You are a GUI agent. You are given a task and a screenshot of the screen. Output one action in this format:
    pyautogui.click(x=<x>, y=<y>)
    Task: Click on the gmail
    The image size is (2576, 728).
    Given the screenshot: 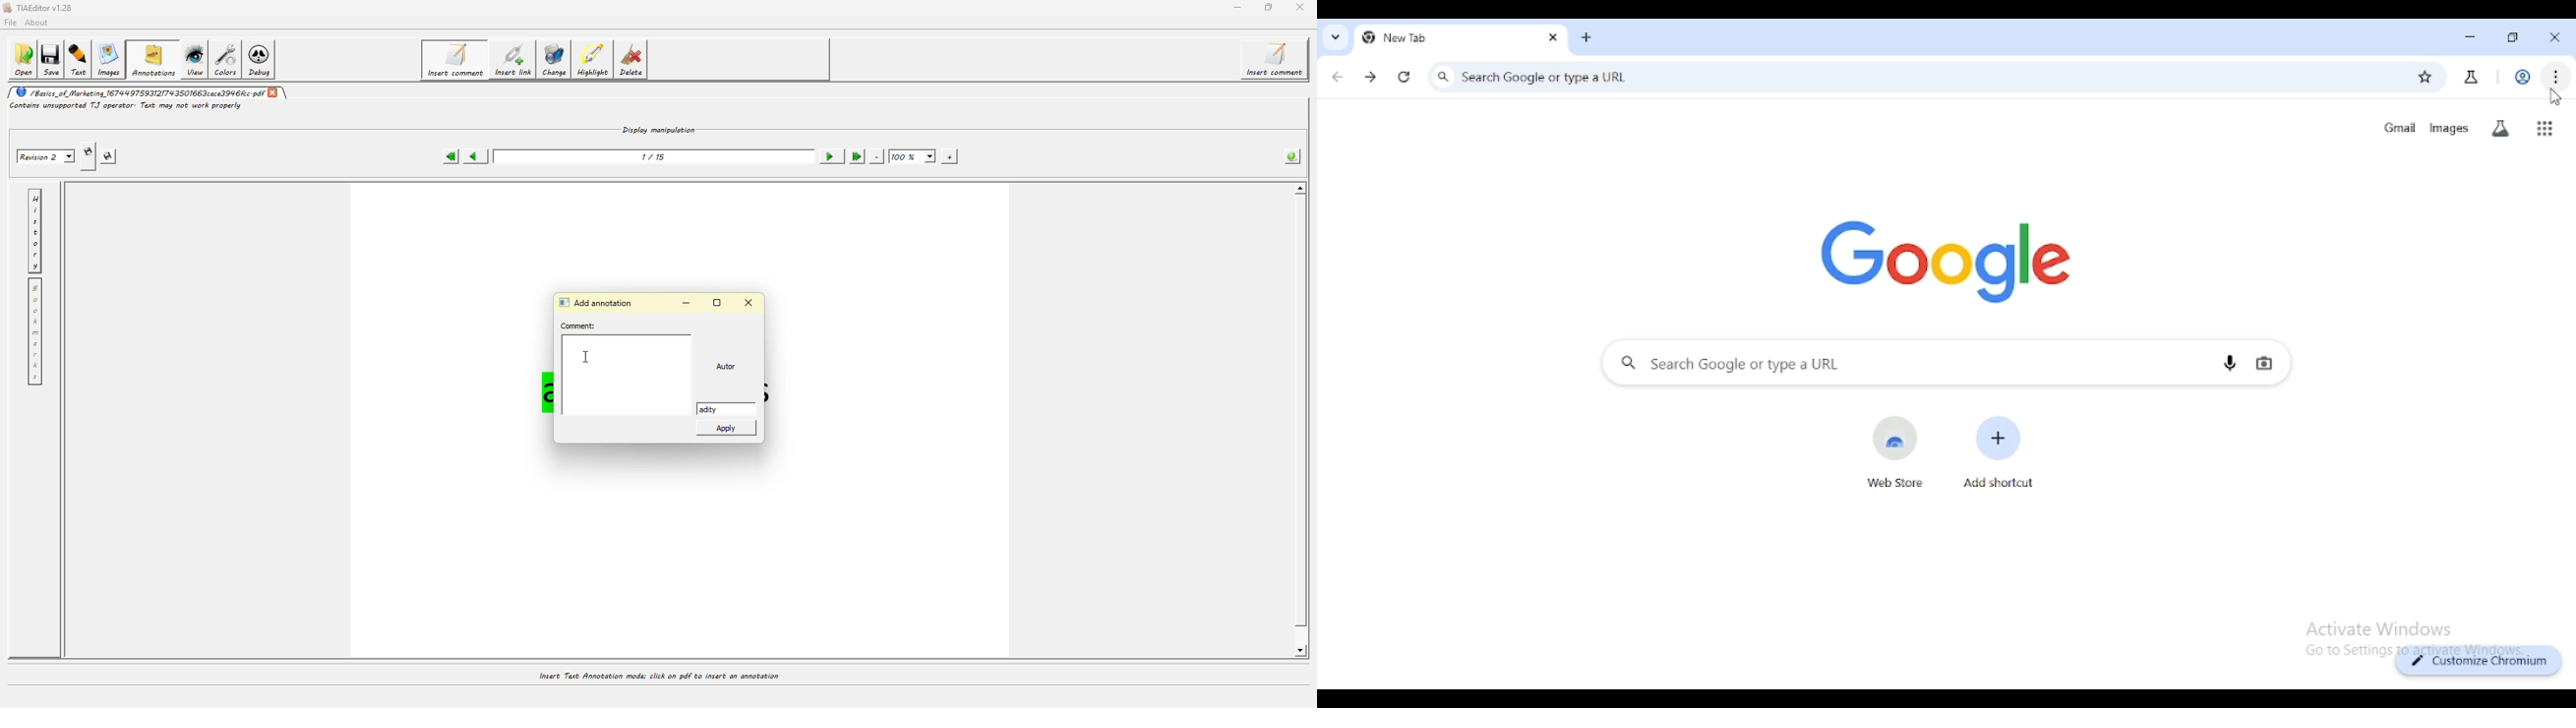 What is the action you would take?
    pyautogui.click(x=2401, y=127)
    